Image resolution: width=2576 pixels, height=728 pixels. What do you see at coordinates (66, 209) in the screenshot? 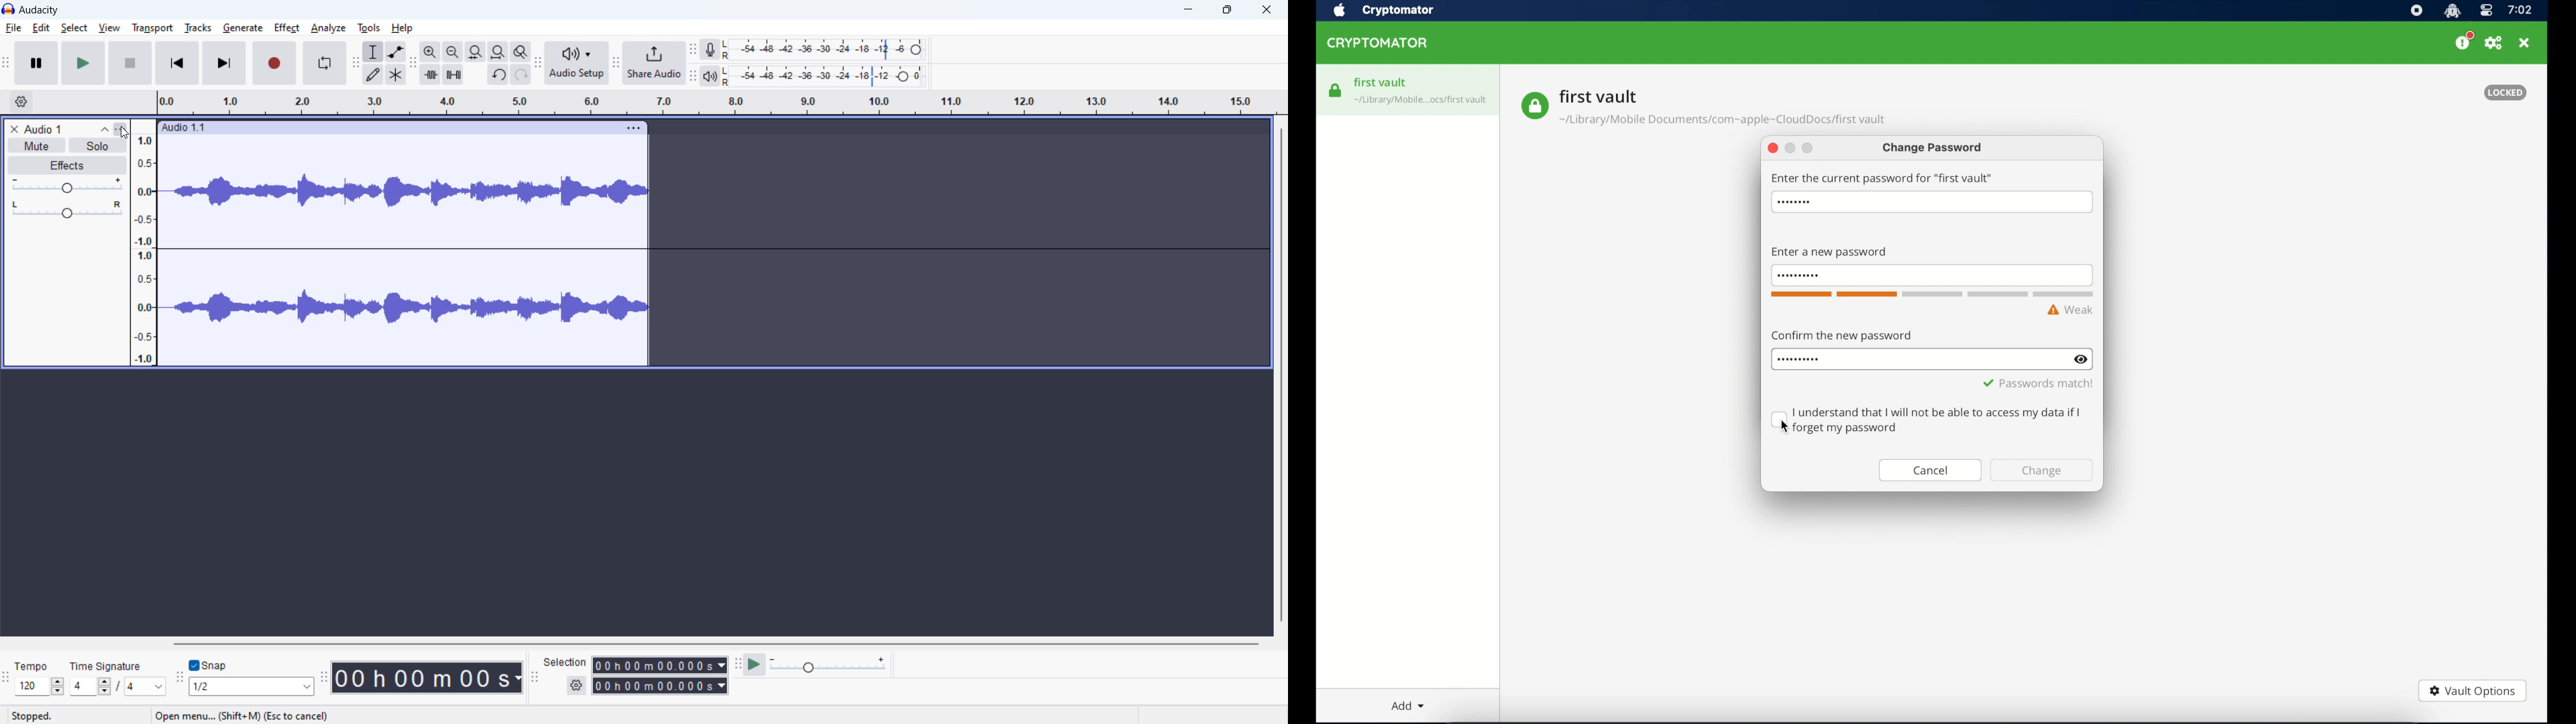
I see `pan` at bounding box center [66, 209].